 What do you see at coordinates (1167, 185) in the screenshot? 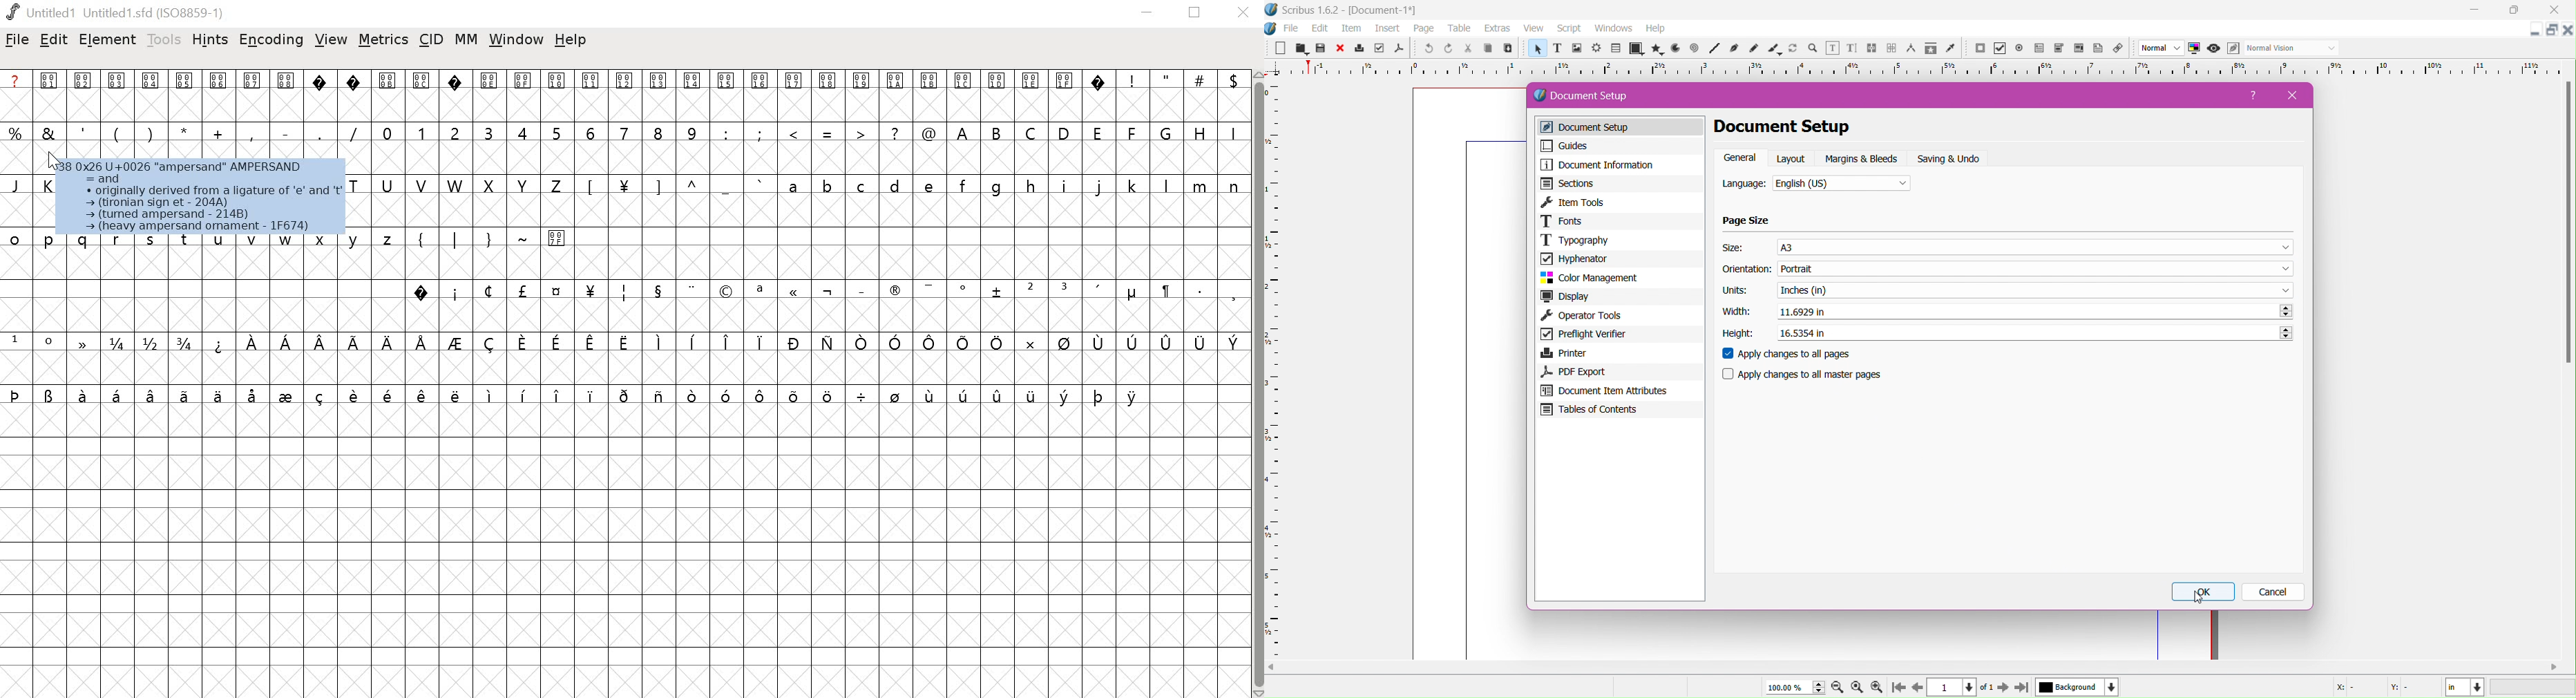
I see `l` at bounding box center [1167, 185].